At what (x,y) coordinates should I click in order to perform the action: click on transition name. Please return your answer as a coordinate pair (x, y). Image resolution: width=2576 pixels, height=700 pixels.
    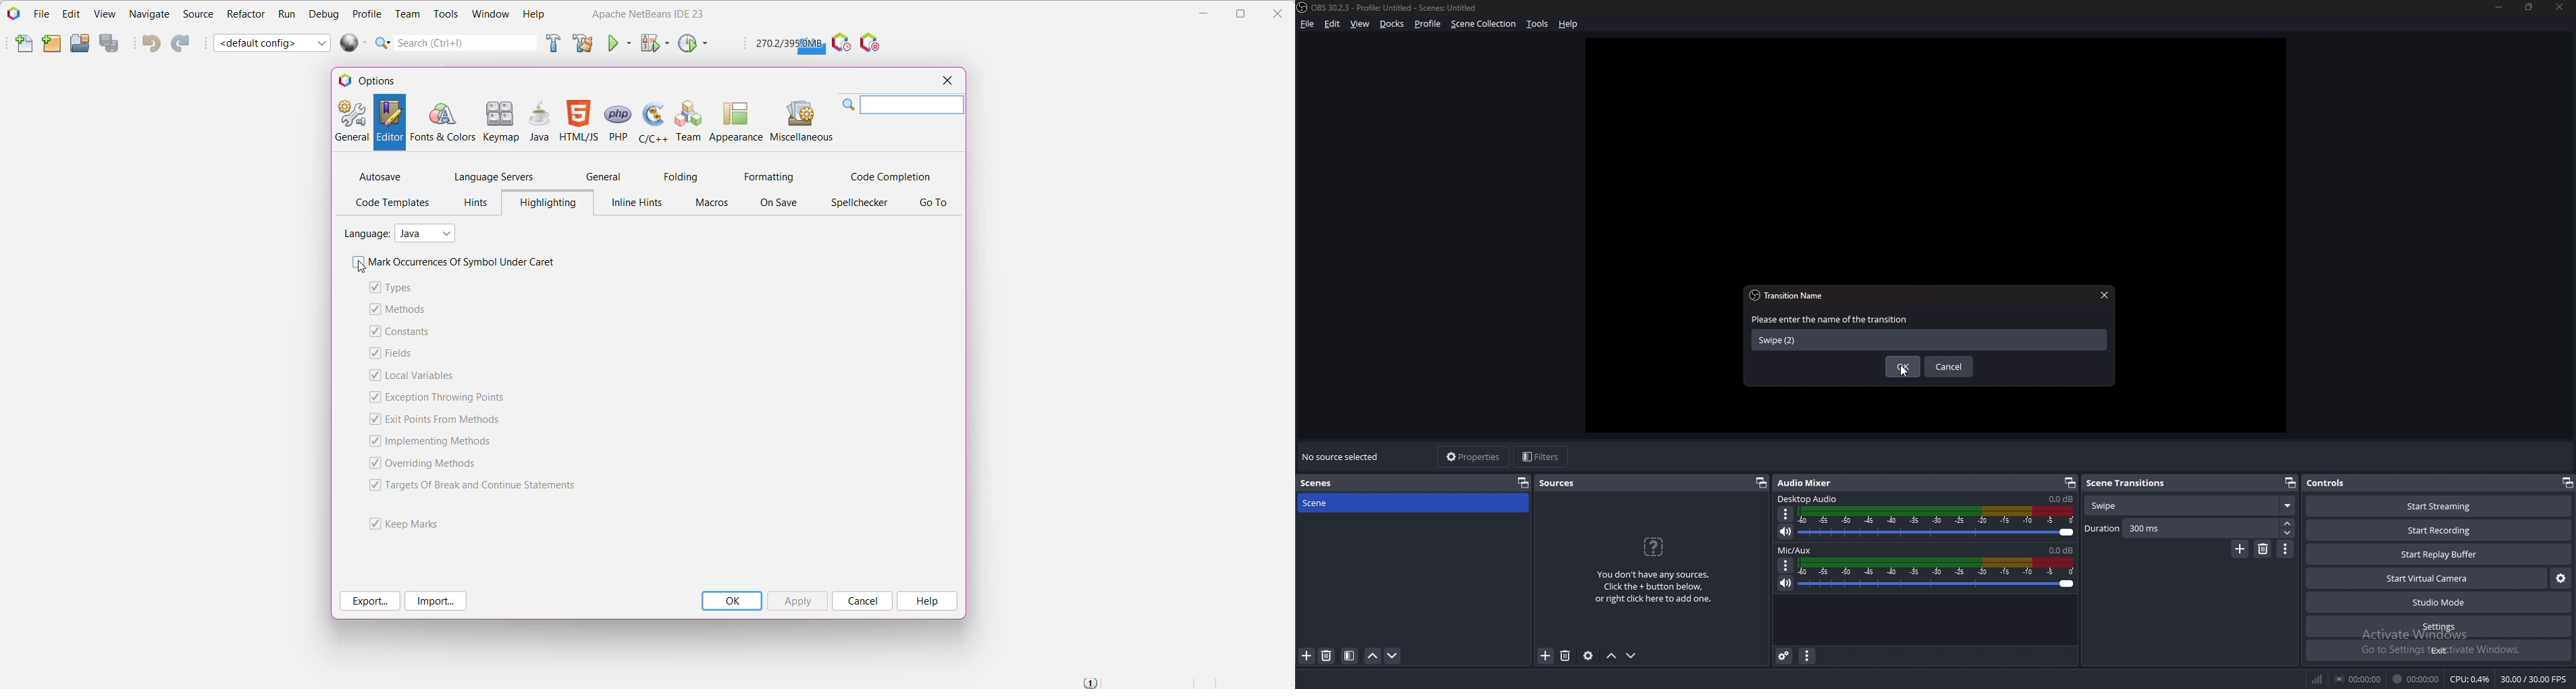
    Looking at the image, I should click on (1789, 295).